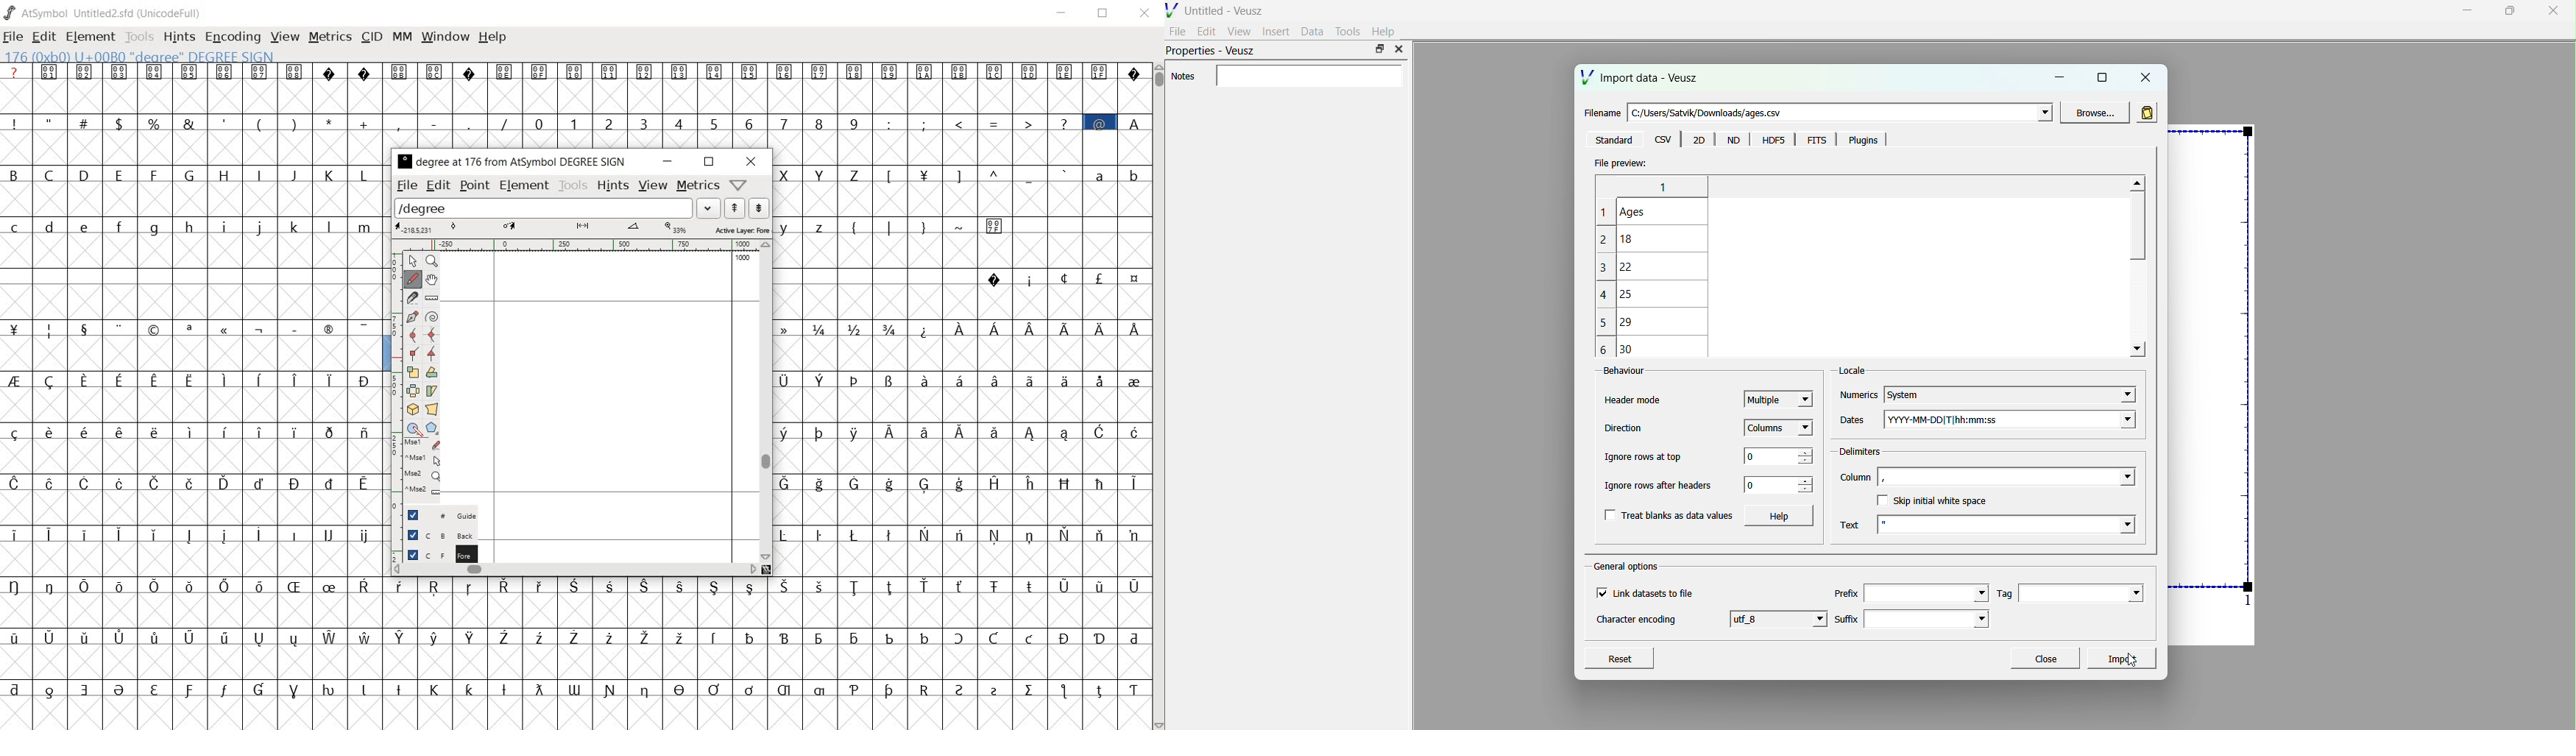 This screenshot has height=756, width=2576. Describe the element at coordinates (233, 36) in the screenshot. I see `encoding` at that location.